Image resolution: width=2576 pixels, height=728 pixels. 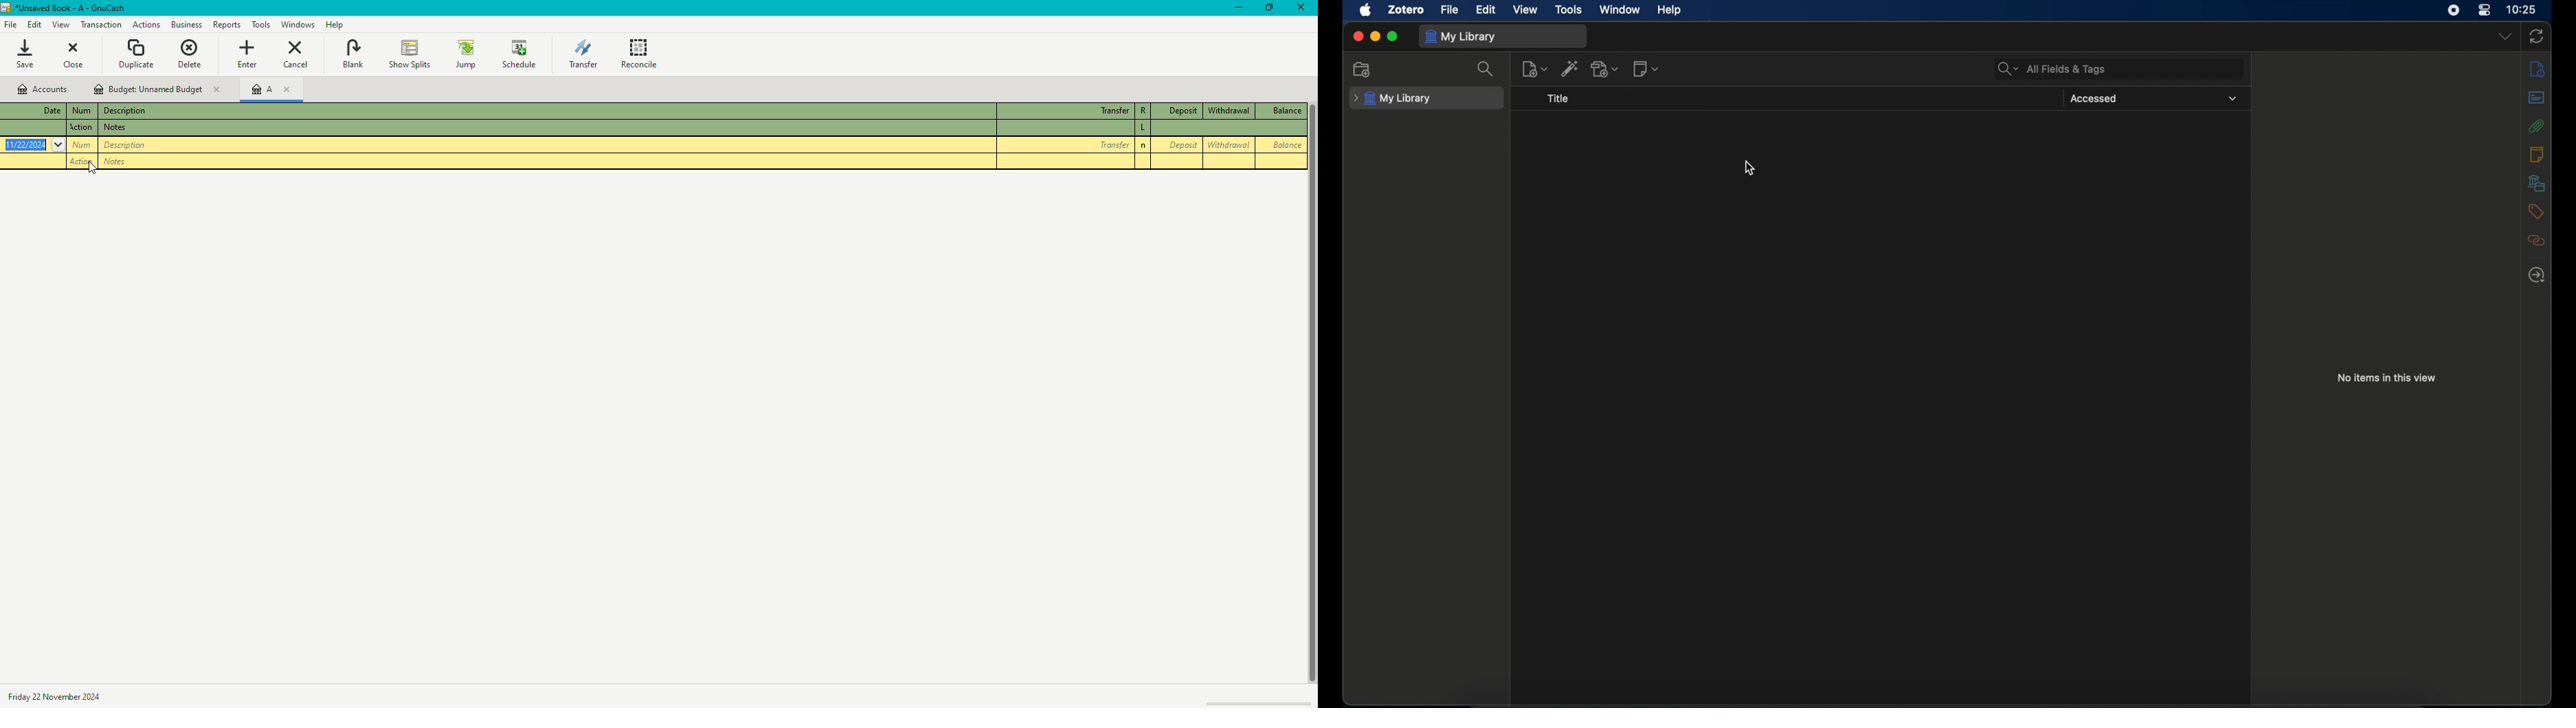 What do you see at coordinates (136, 54) in the screenshot?
I see `Duplicate` at bounding box center [136, 54].